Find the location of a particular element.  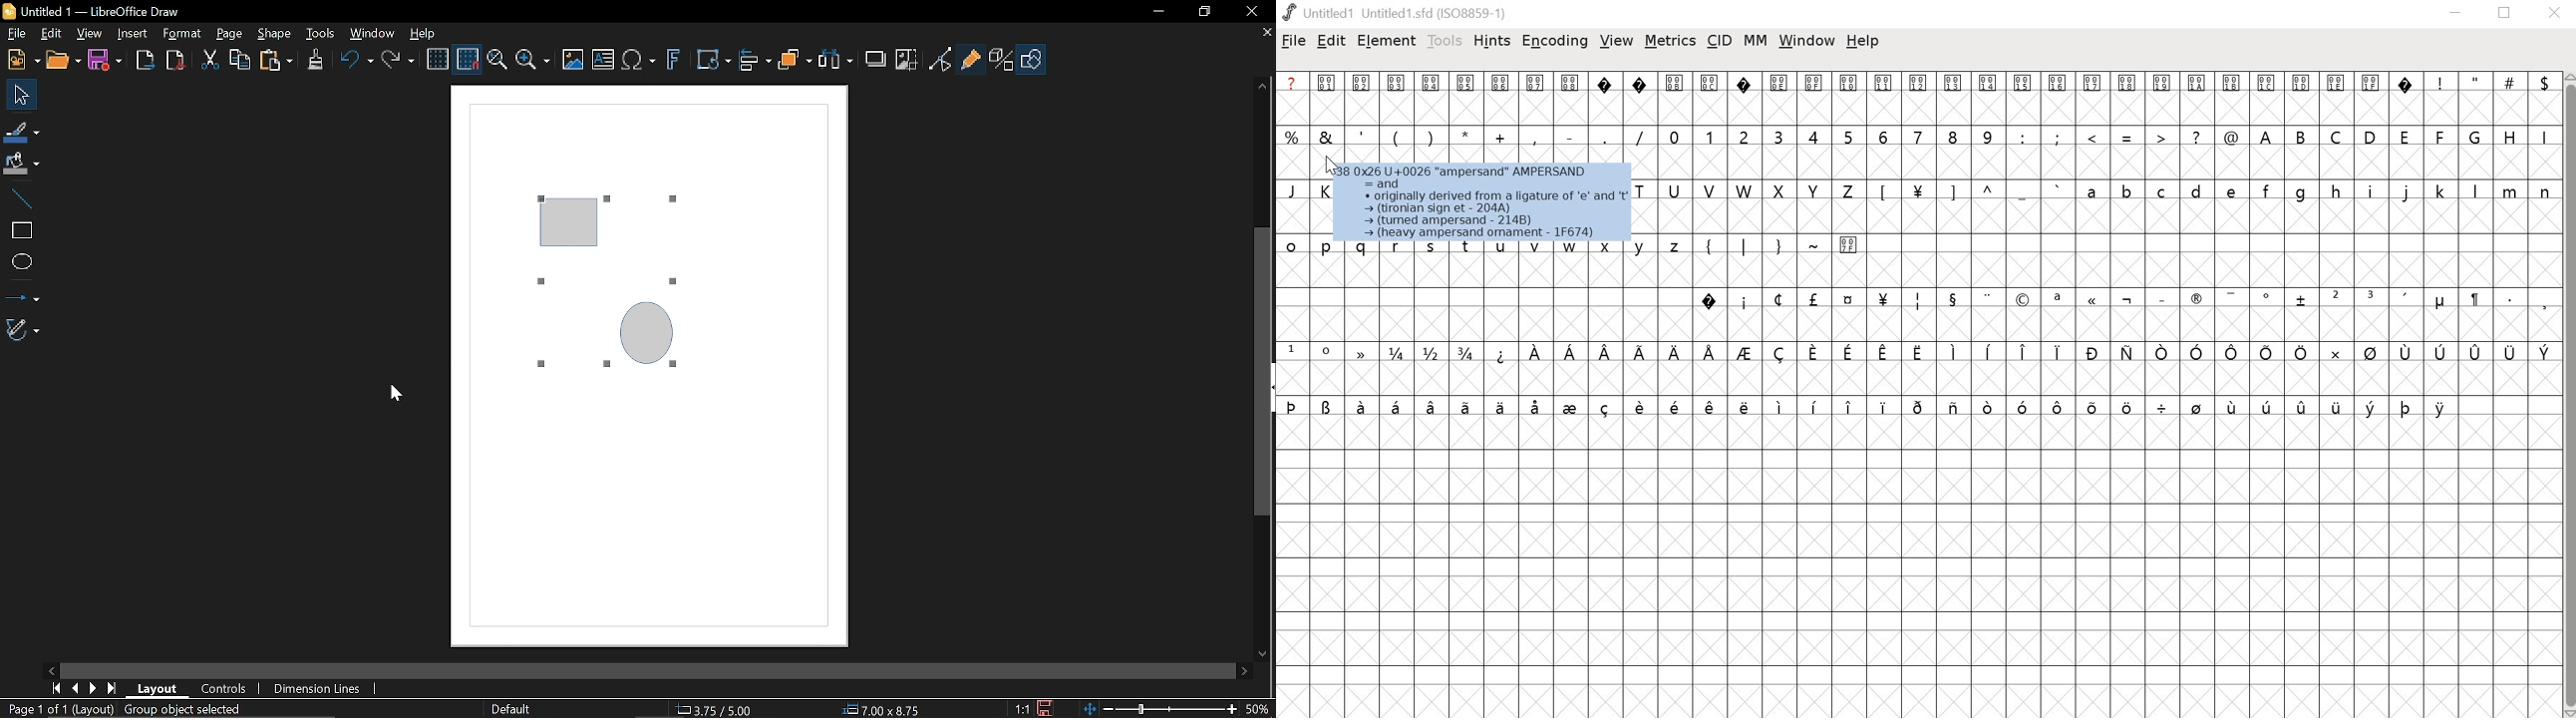

? is located at coordinates (1606, 99).